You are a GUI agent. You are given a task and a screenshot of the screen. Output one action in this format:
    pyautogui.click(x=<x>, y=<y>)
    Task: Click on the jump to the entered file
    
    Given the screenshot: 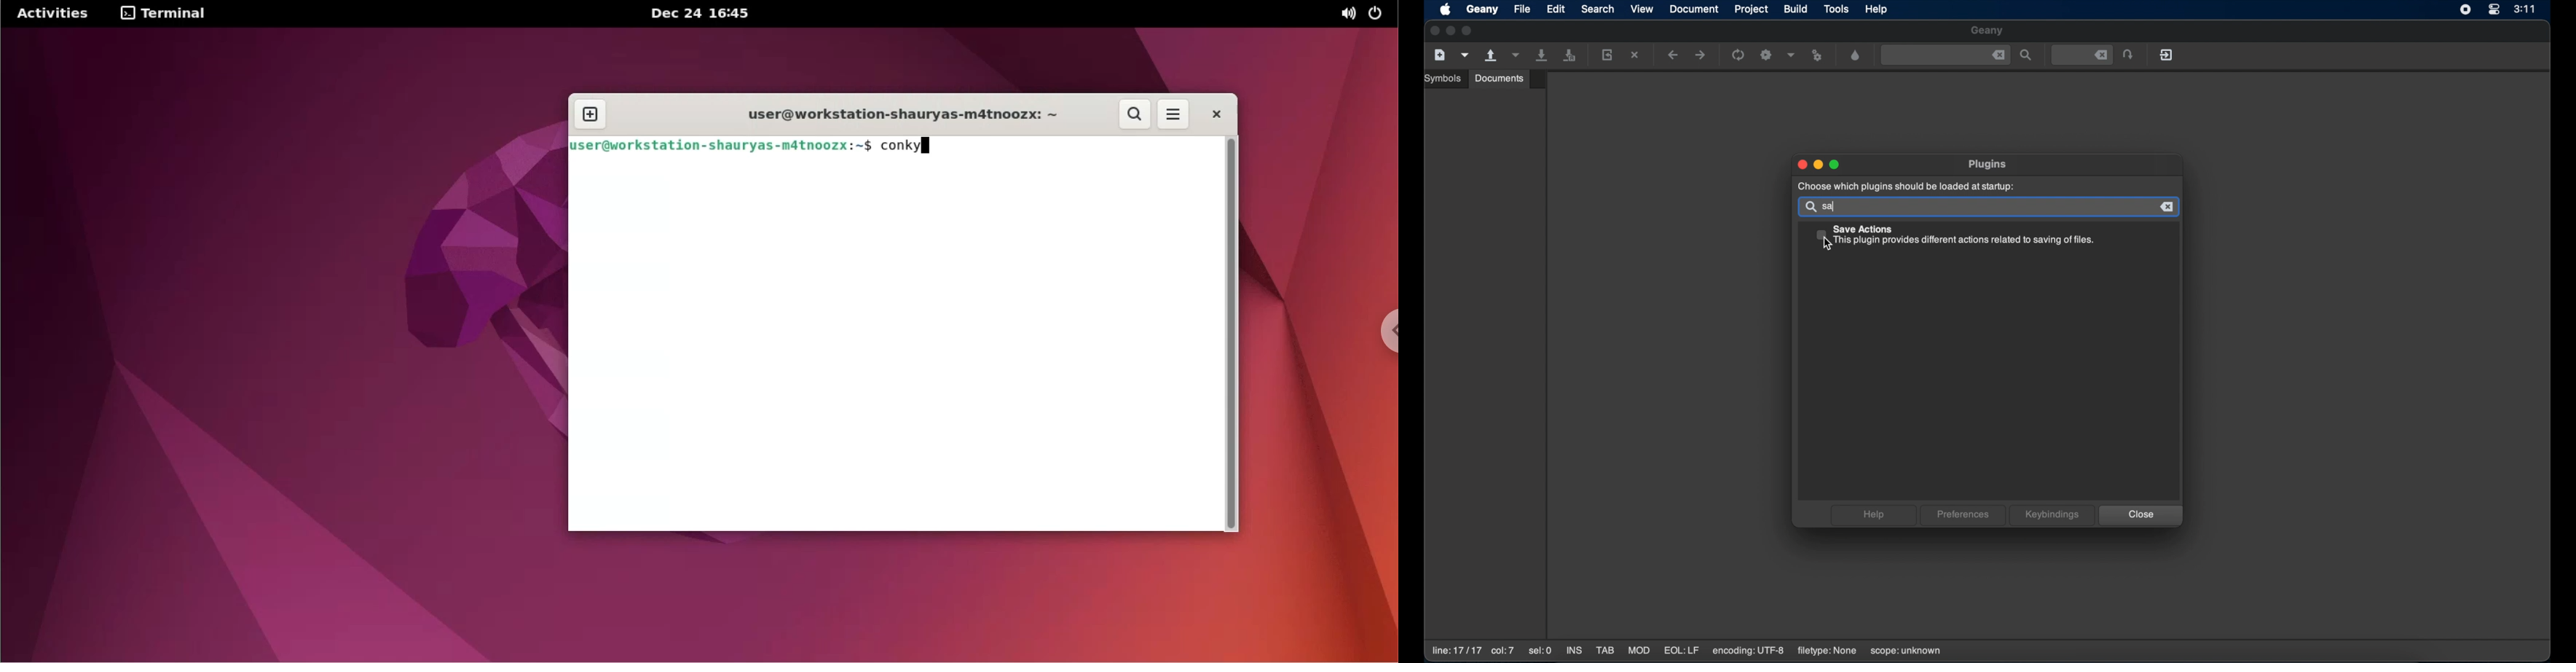 What is the action you would take?
    pyautogui.click(x=2083, y=55)
    